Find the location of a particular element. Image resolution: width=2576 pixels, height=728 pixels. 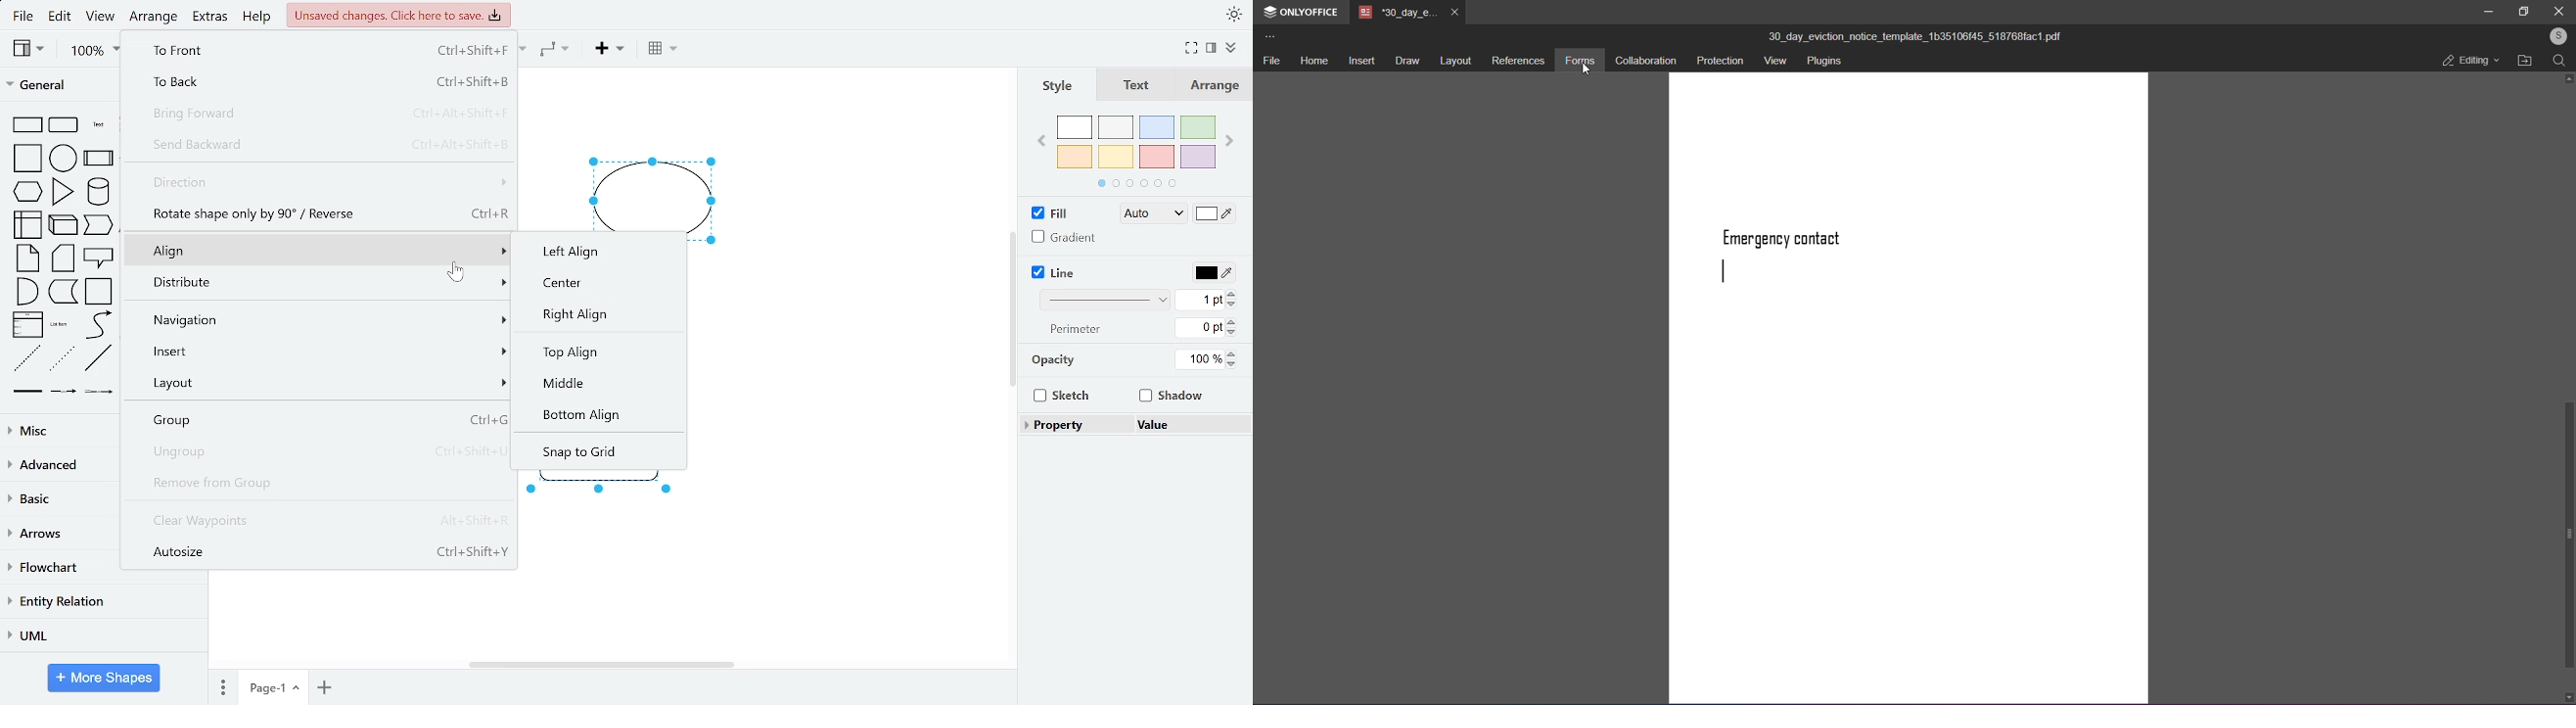

home is located at coordinates (1311, 61).